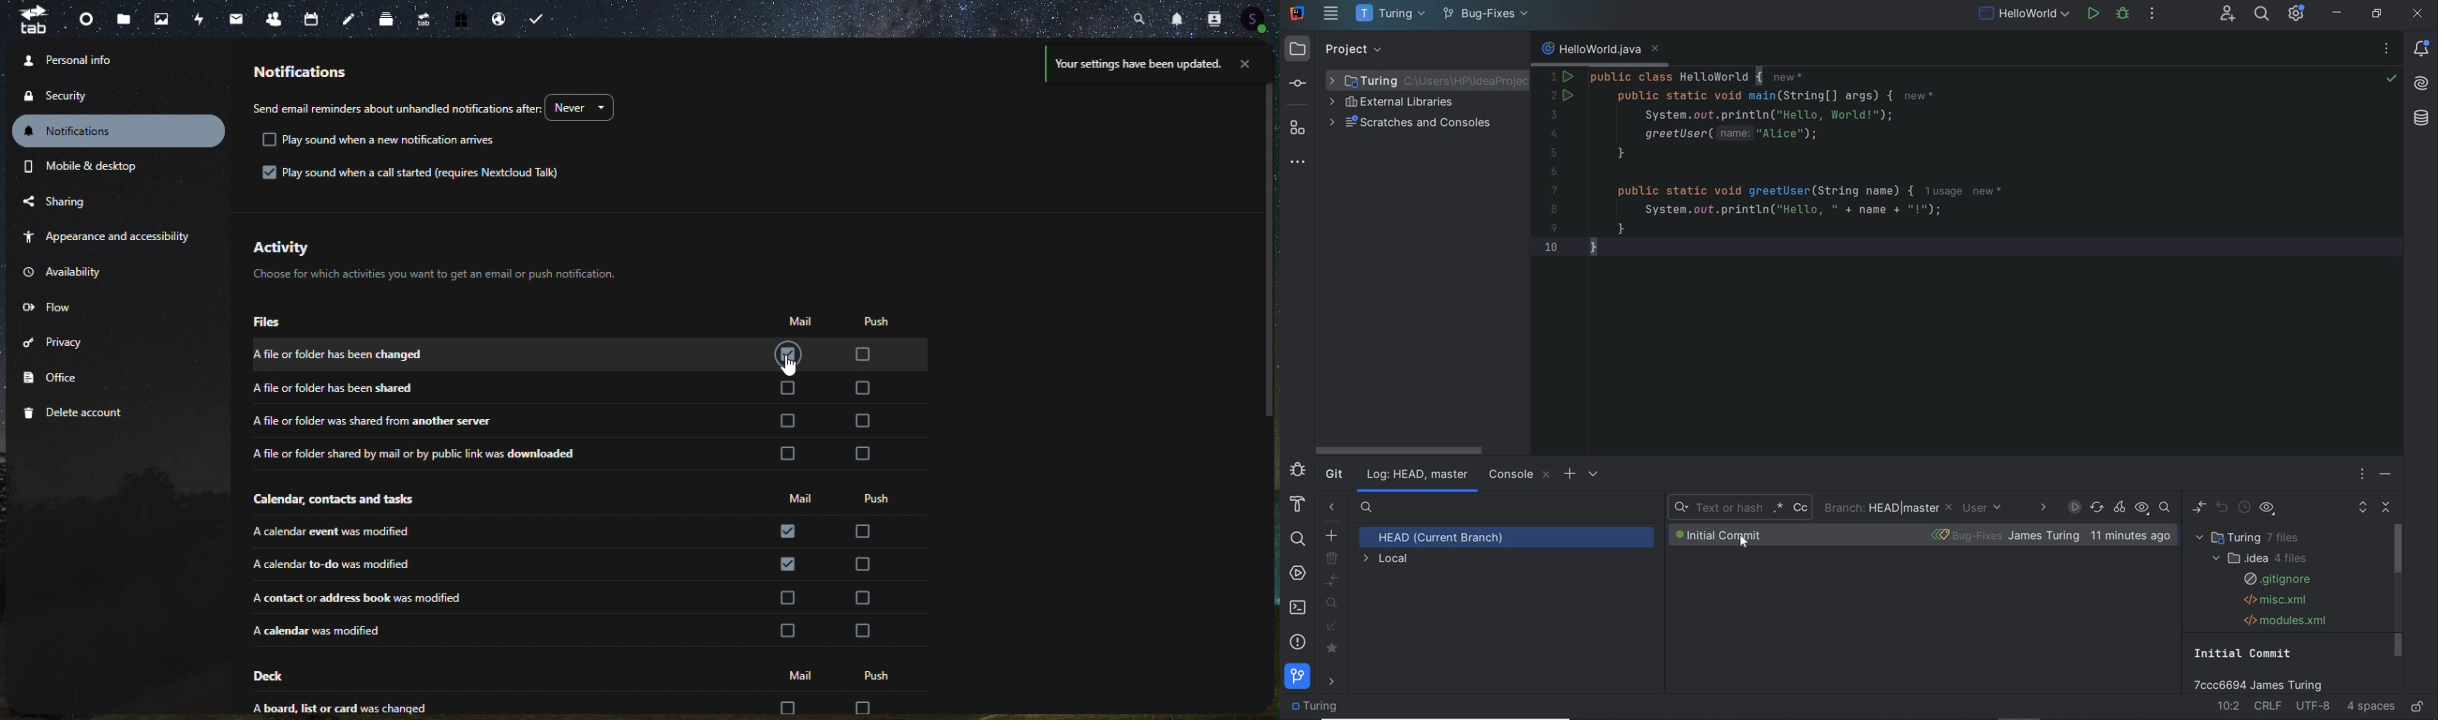 The width and height of the screenshot is (2464, 728). Describe the element at coordinates (432, 274) in the screenshot. I see `text` at that location.